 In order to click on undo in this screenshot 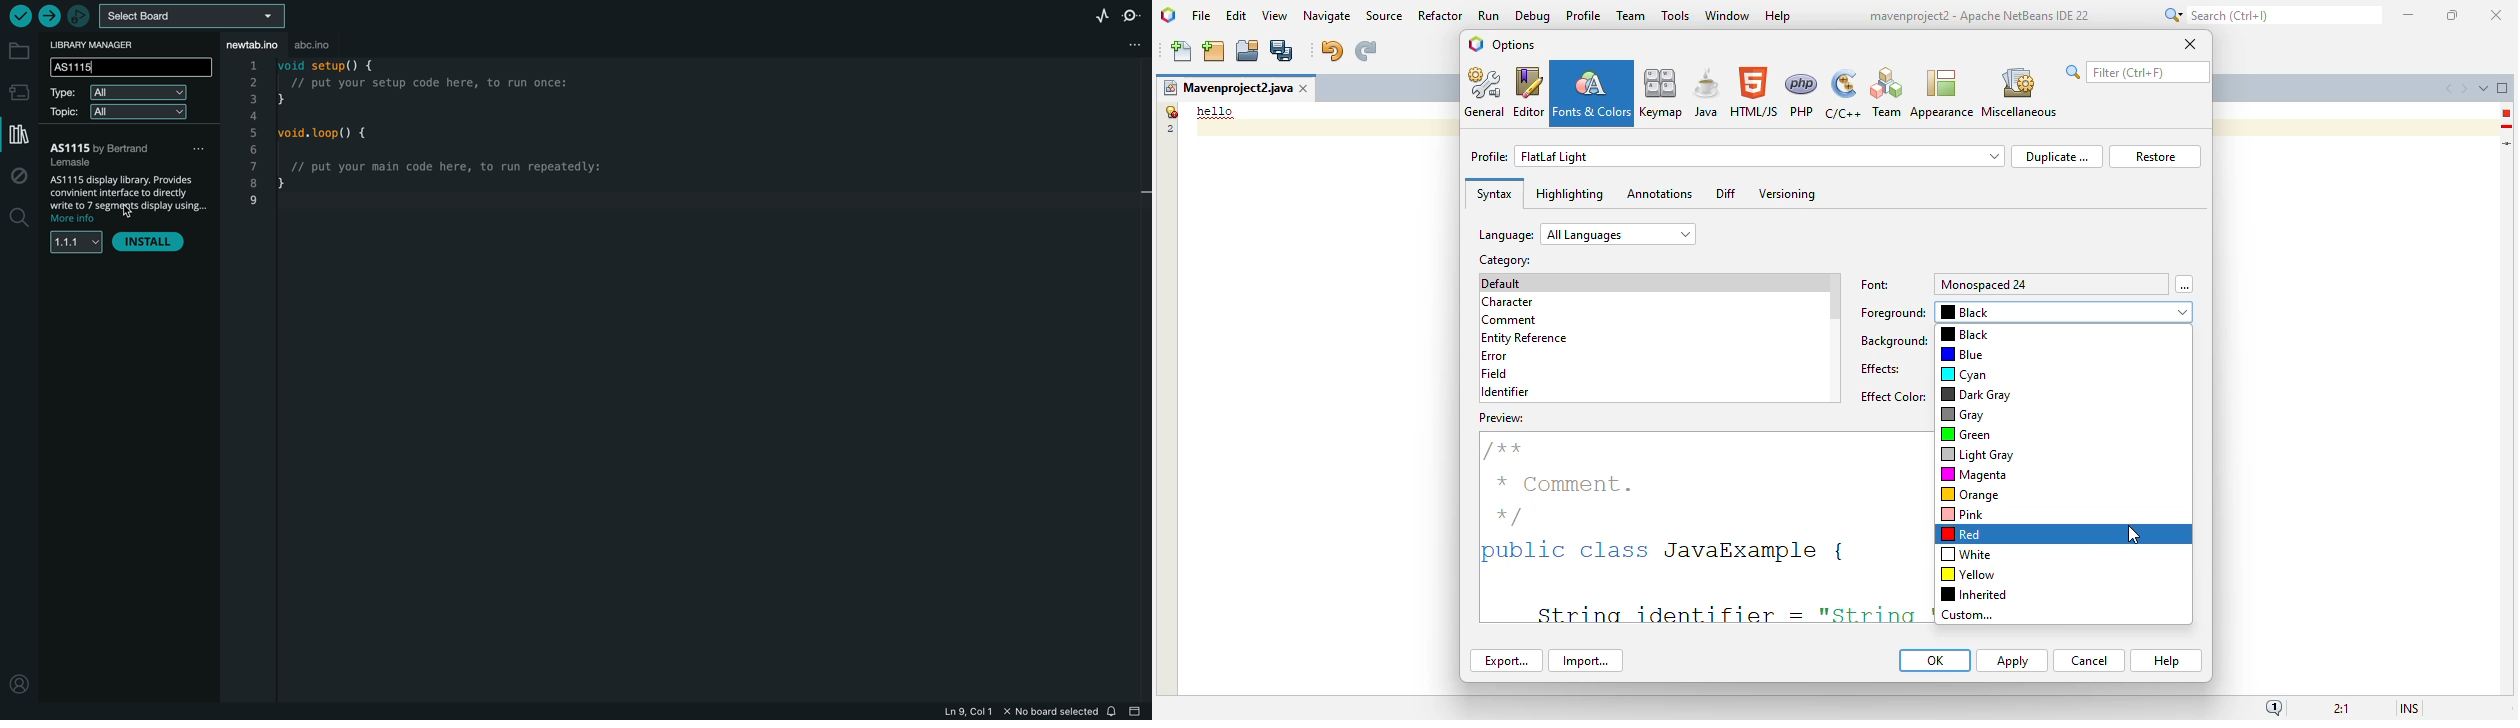, I will do `click(1331, 51)`.